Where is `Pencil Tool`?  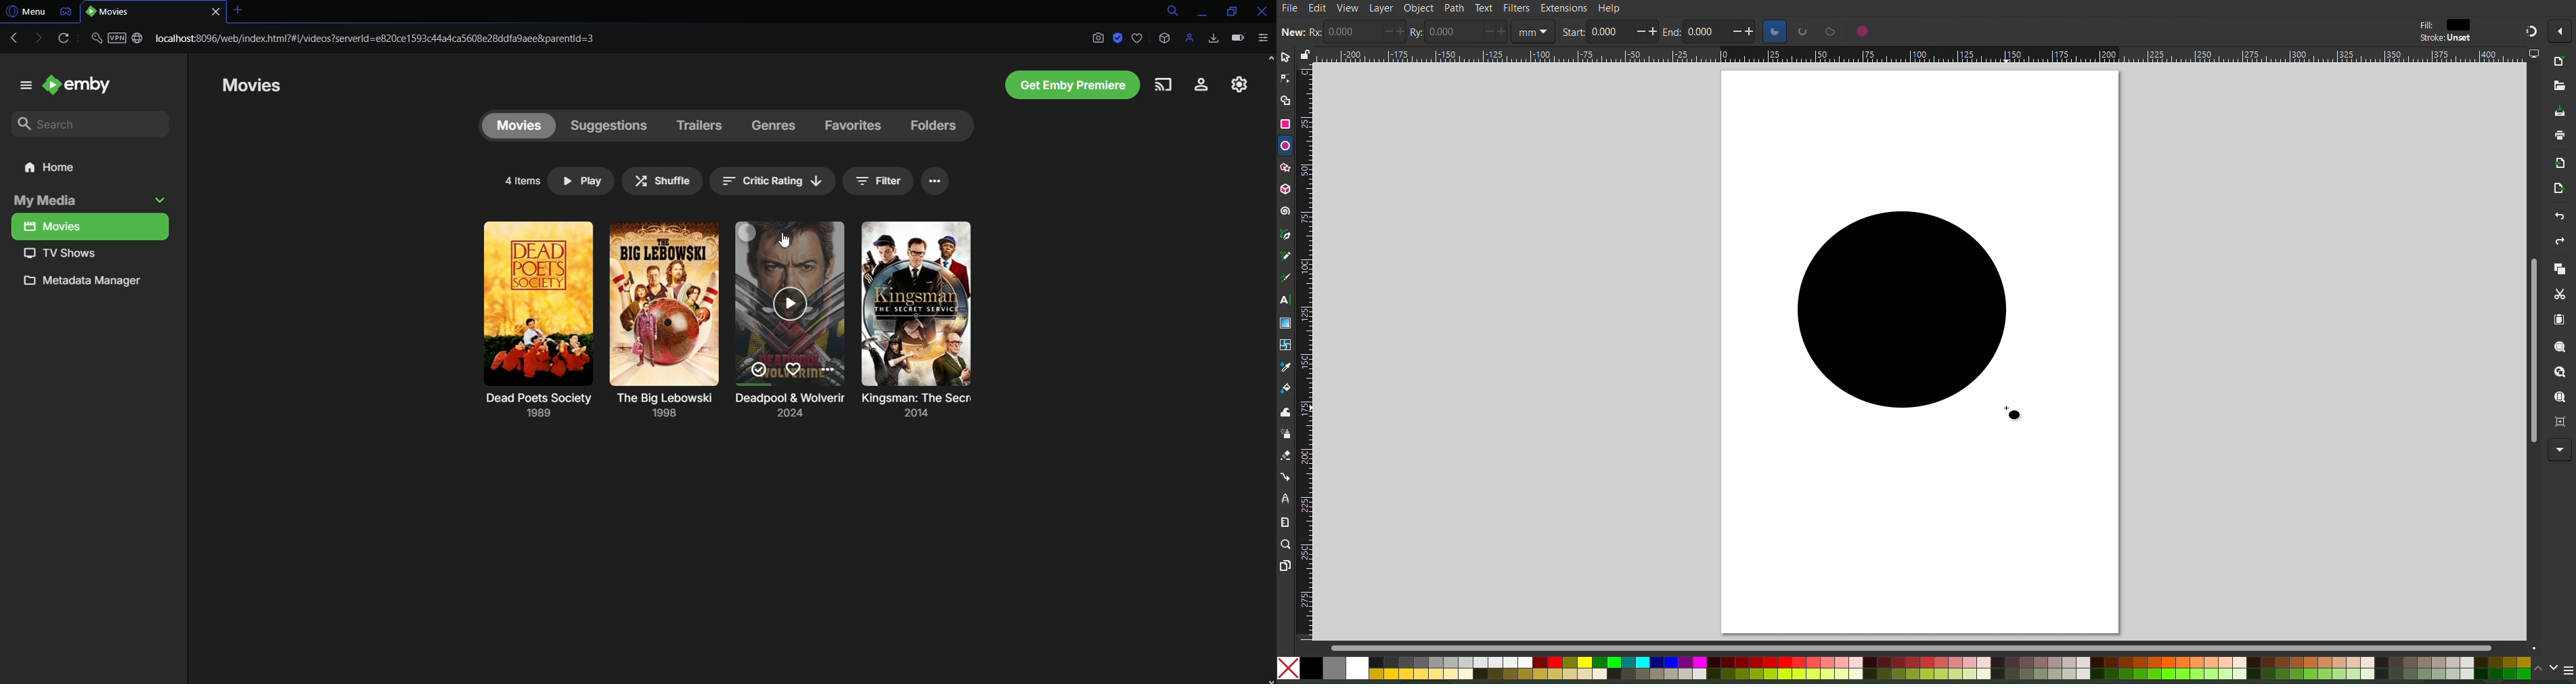 Pencil Tool is located at coordinates (1285, 256).